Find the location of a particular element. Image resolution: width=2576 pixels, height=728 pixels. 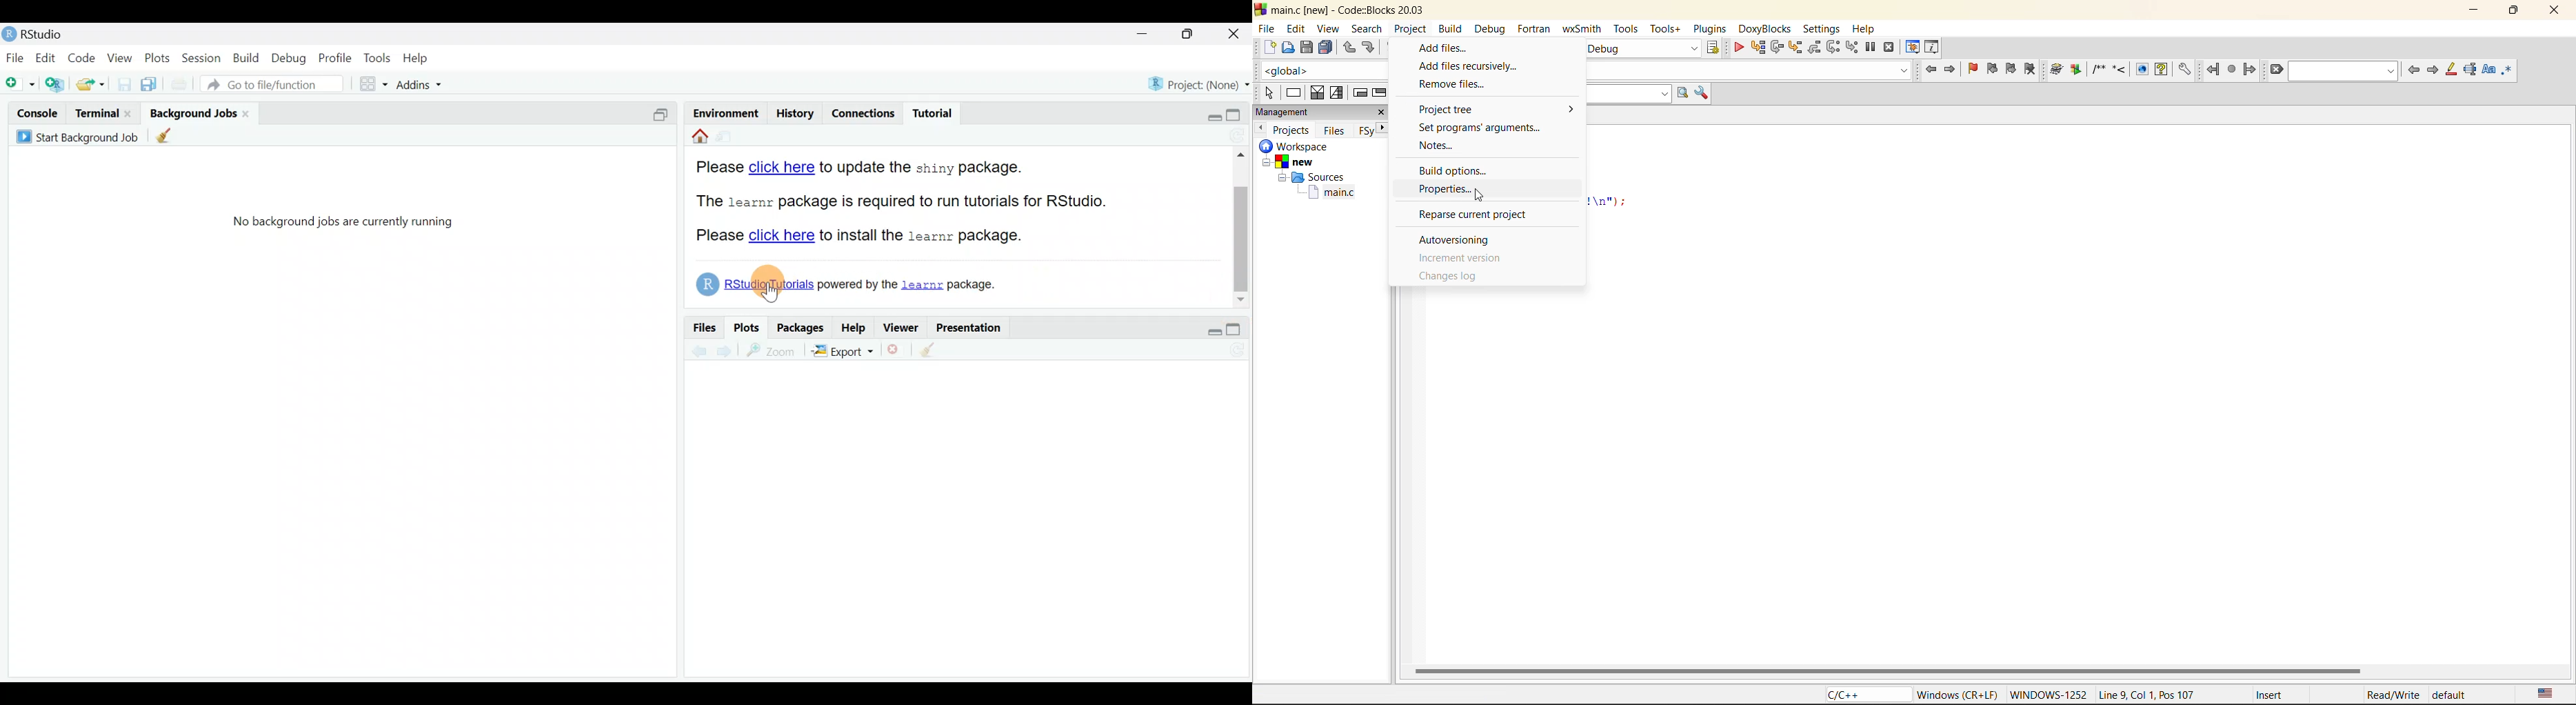

View is located at coordinates (119, 59).